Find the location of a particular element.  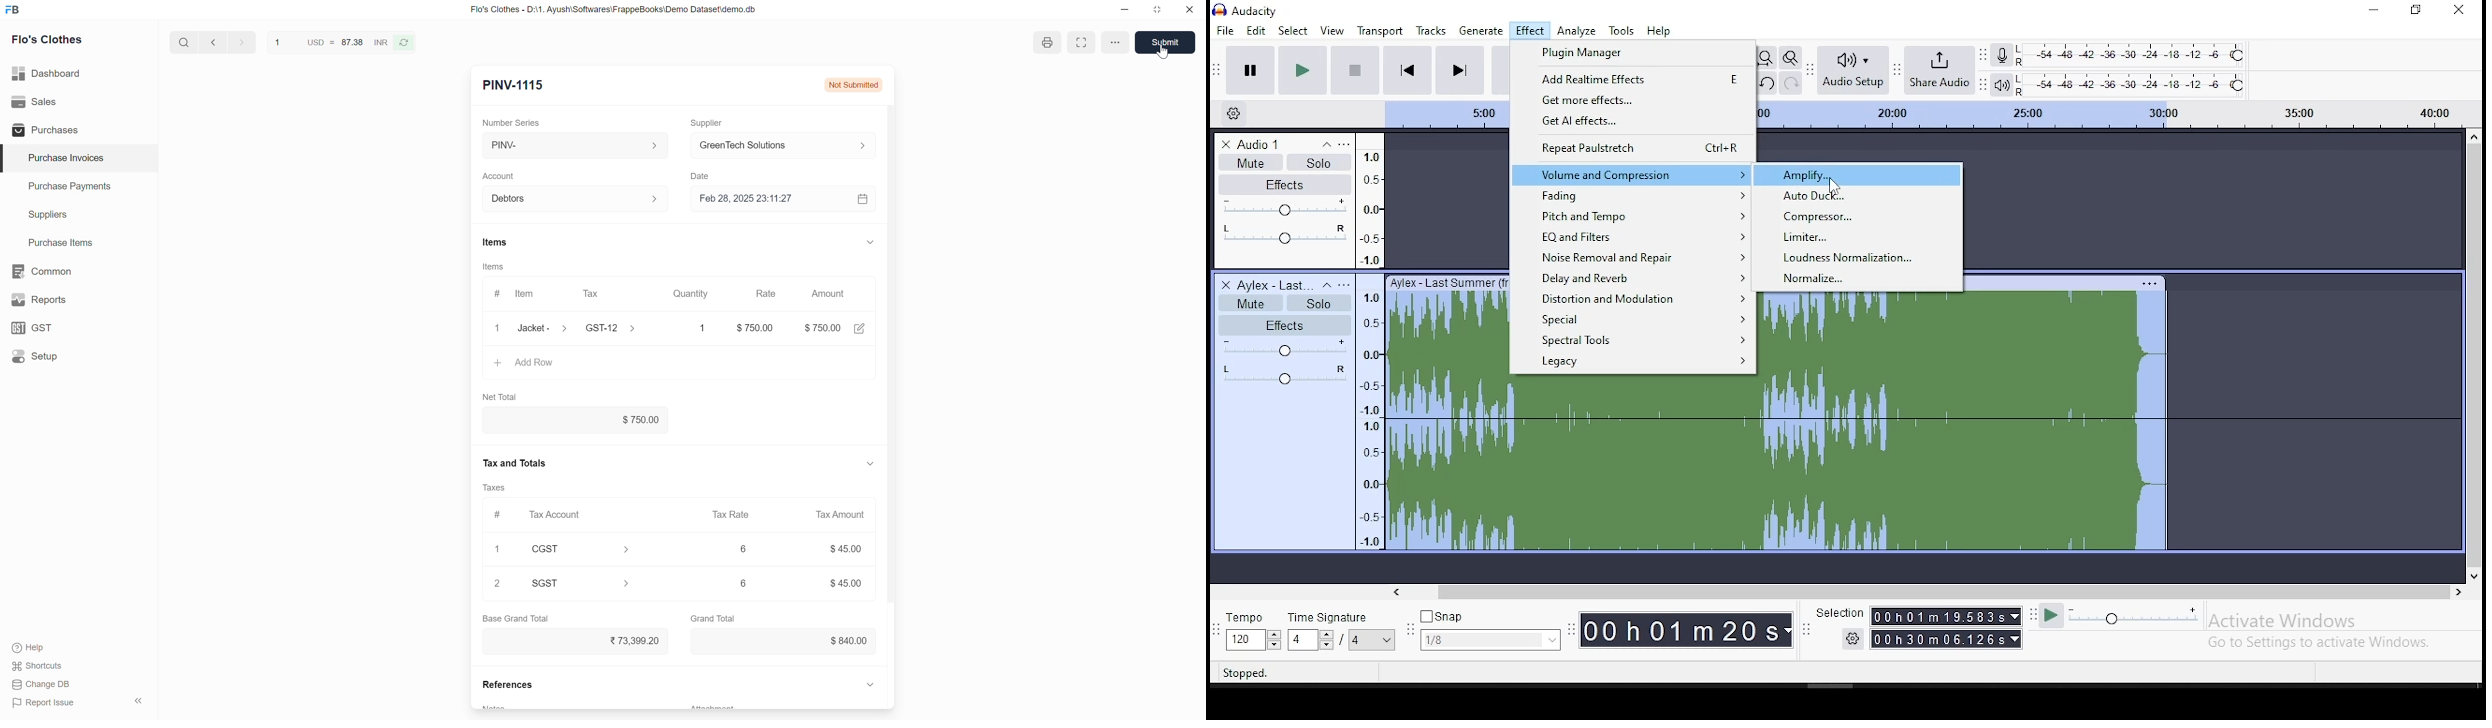

Purchases is located at coordinates (78, 129).